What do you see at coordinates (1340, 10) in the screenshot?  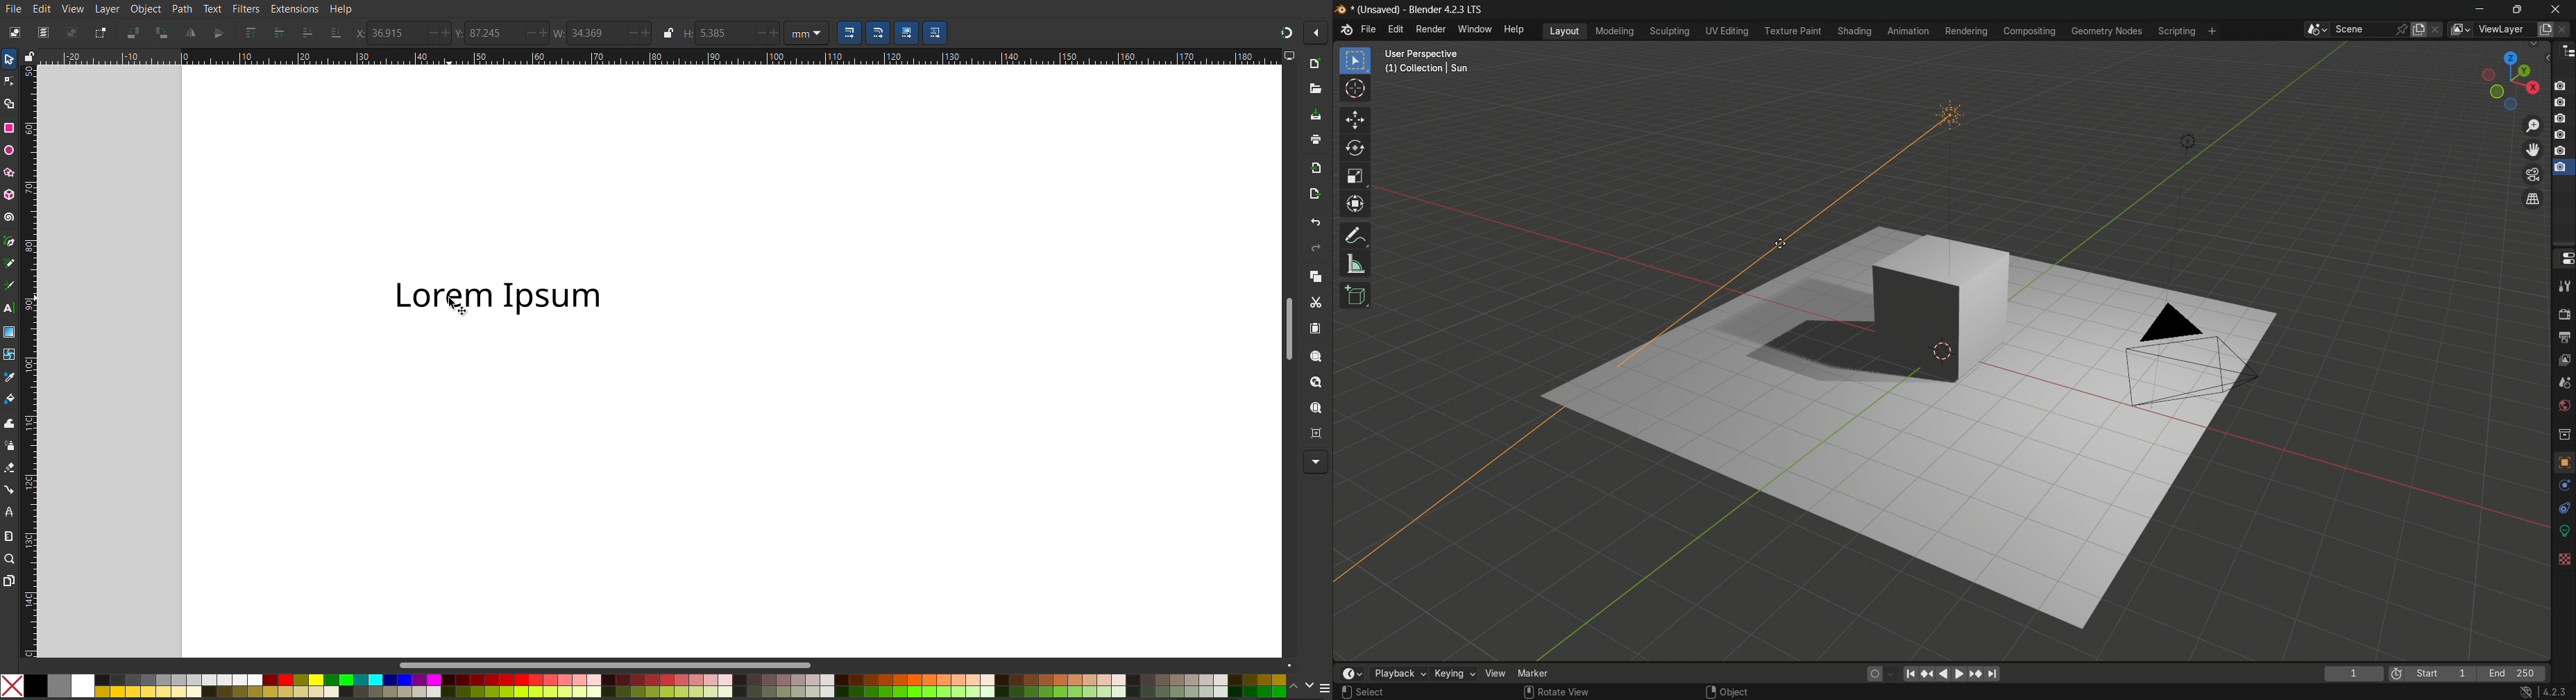 I see `logo` at bounding box center [1340, 10].